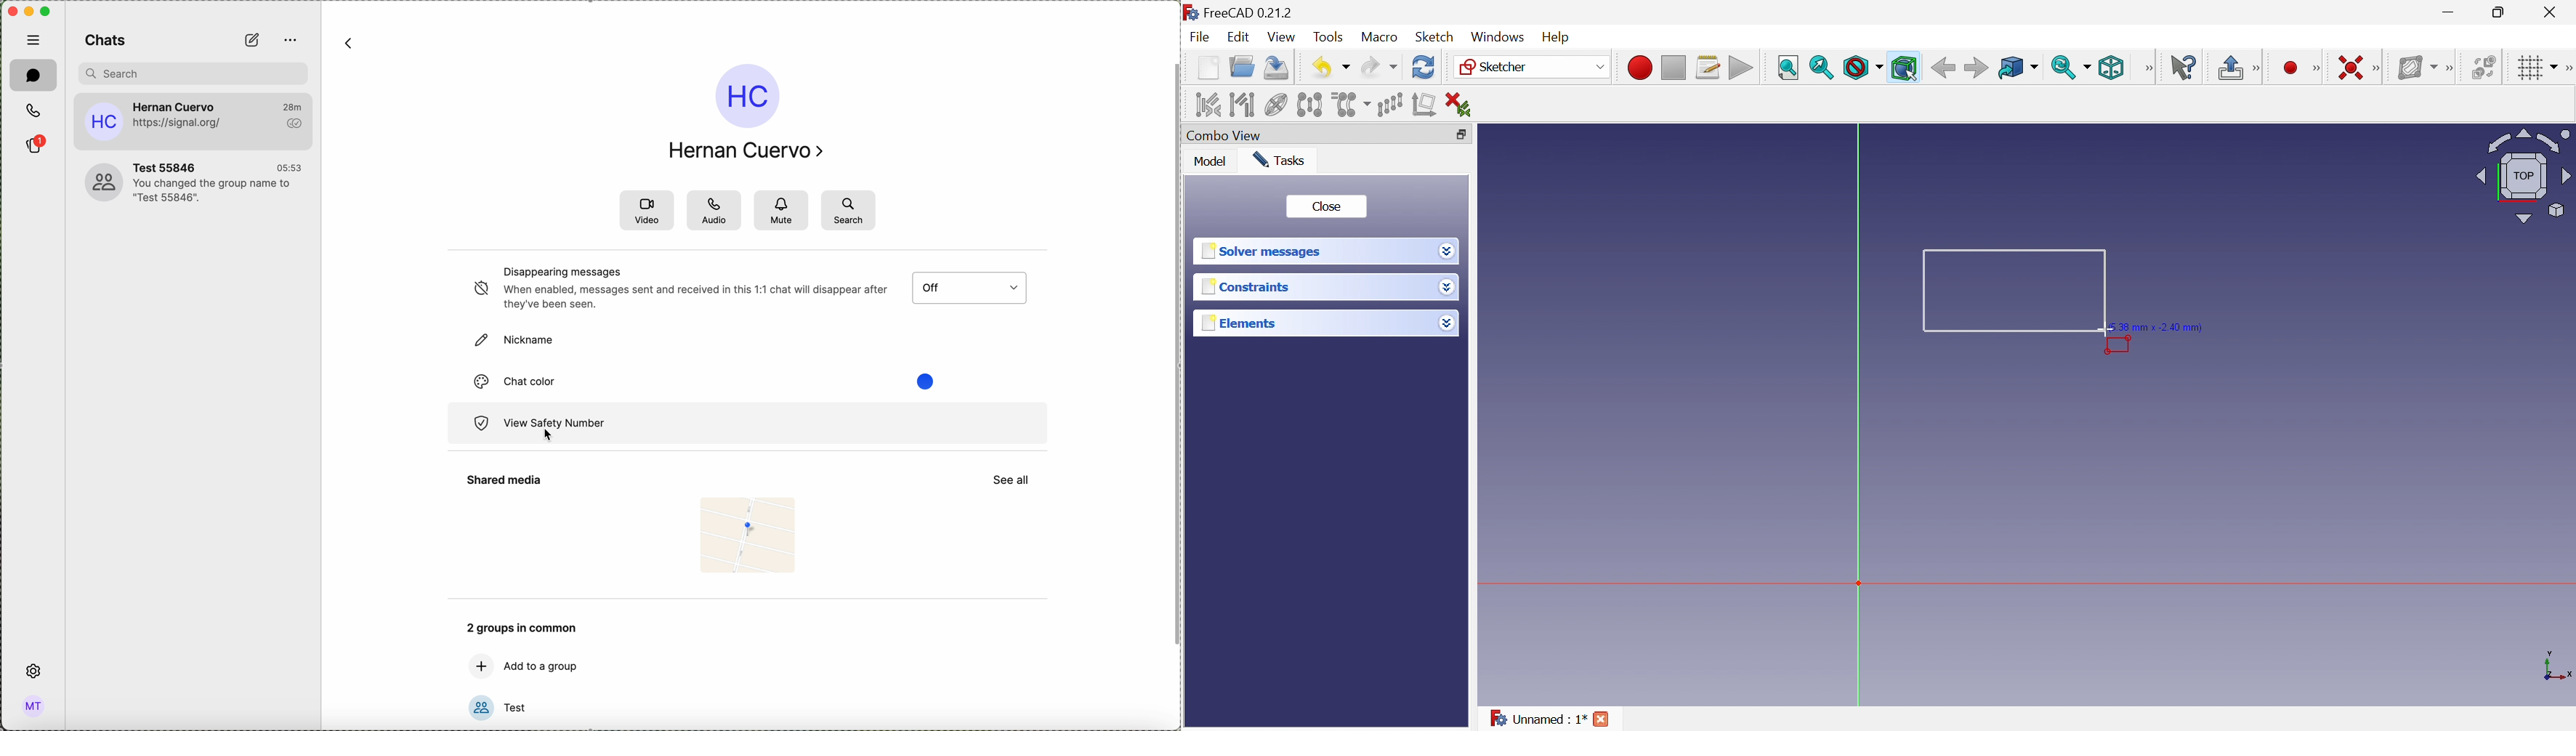  Describe the element at coordinates (479, 709) in the screenshot. I see `profile` at that location.